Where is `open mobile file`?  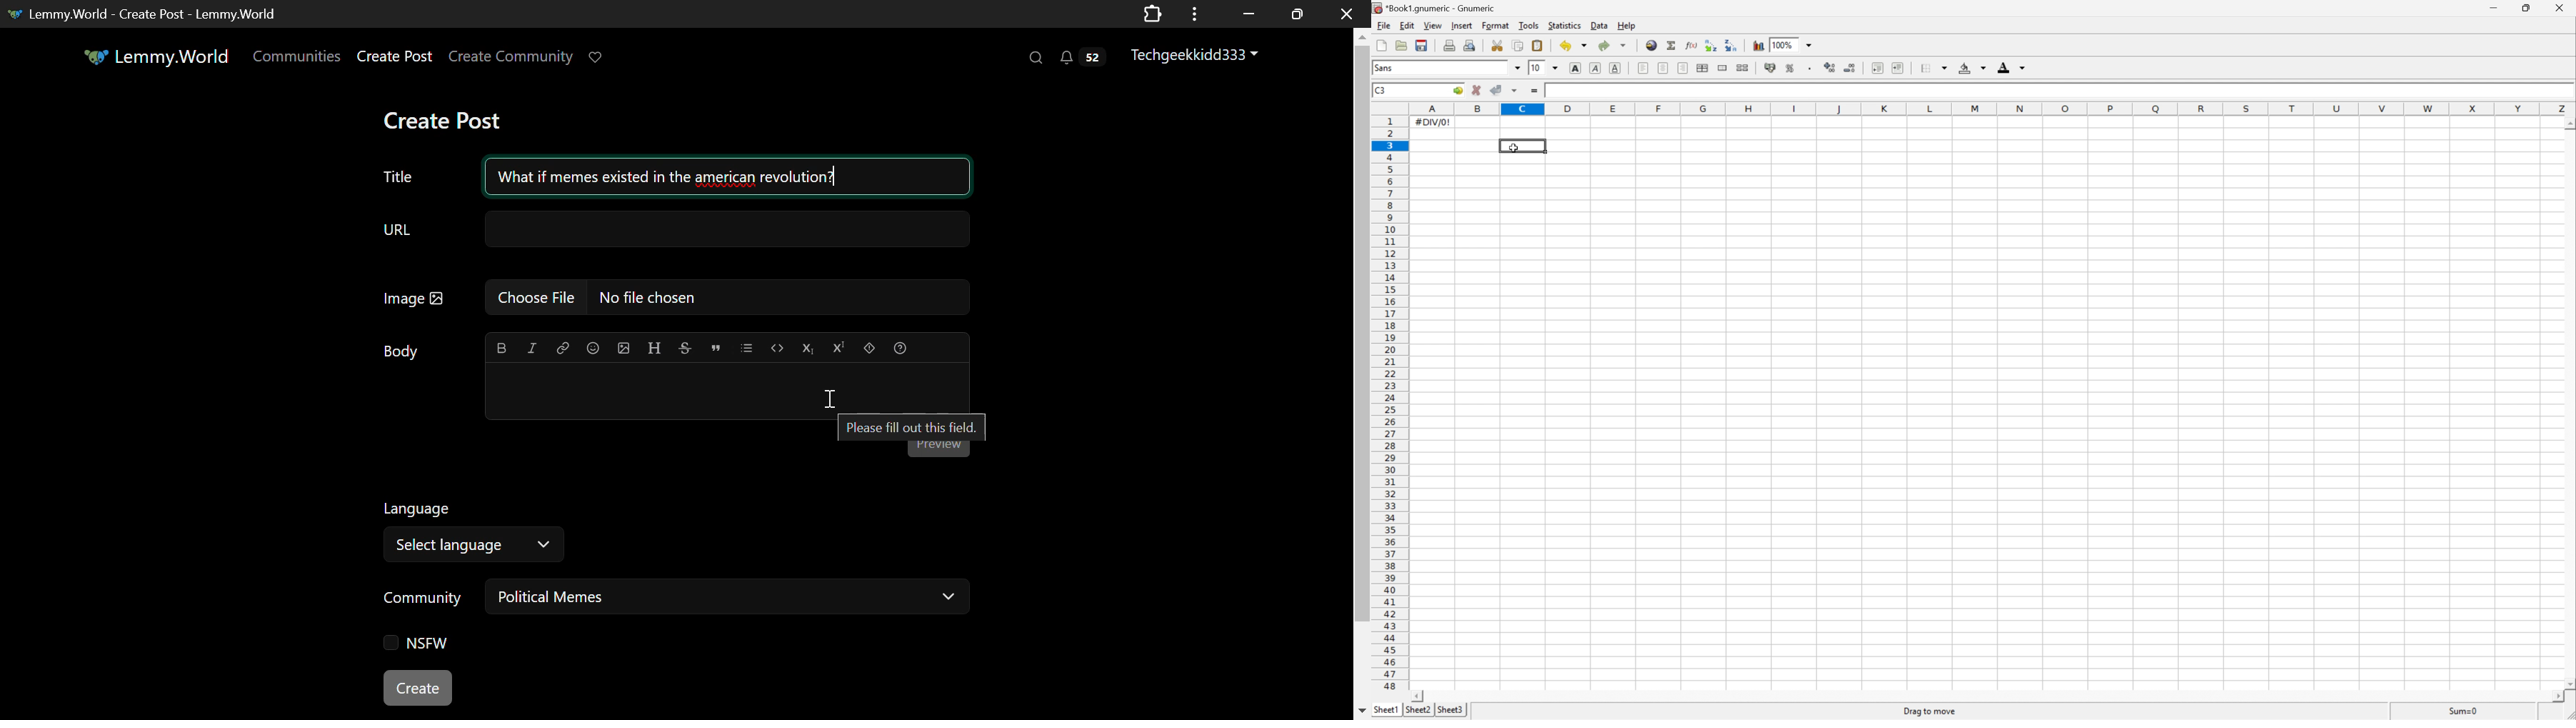
open mobile file is located at coordinates (1402, 46).